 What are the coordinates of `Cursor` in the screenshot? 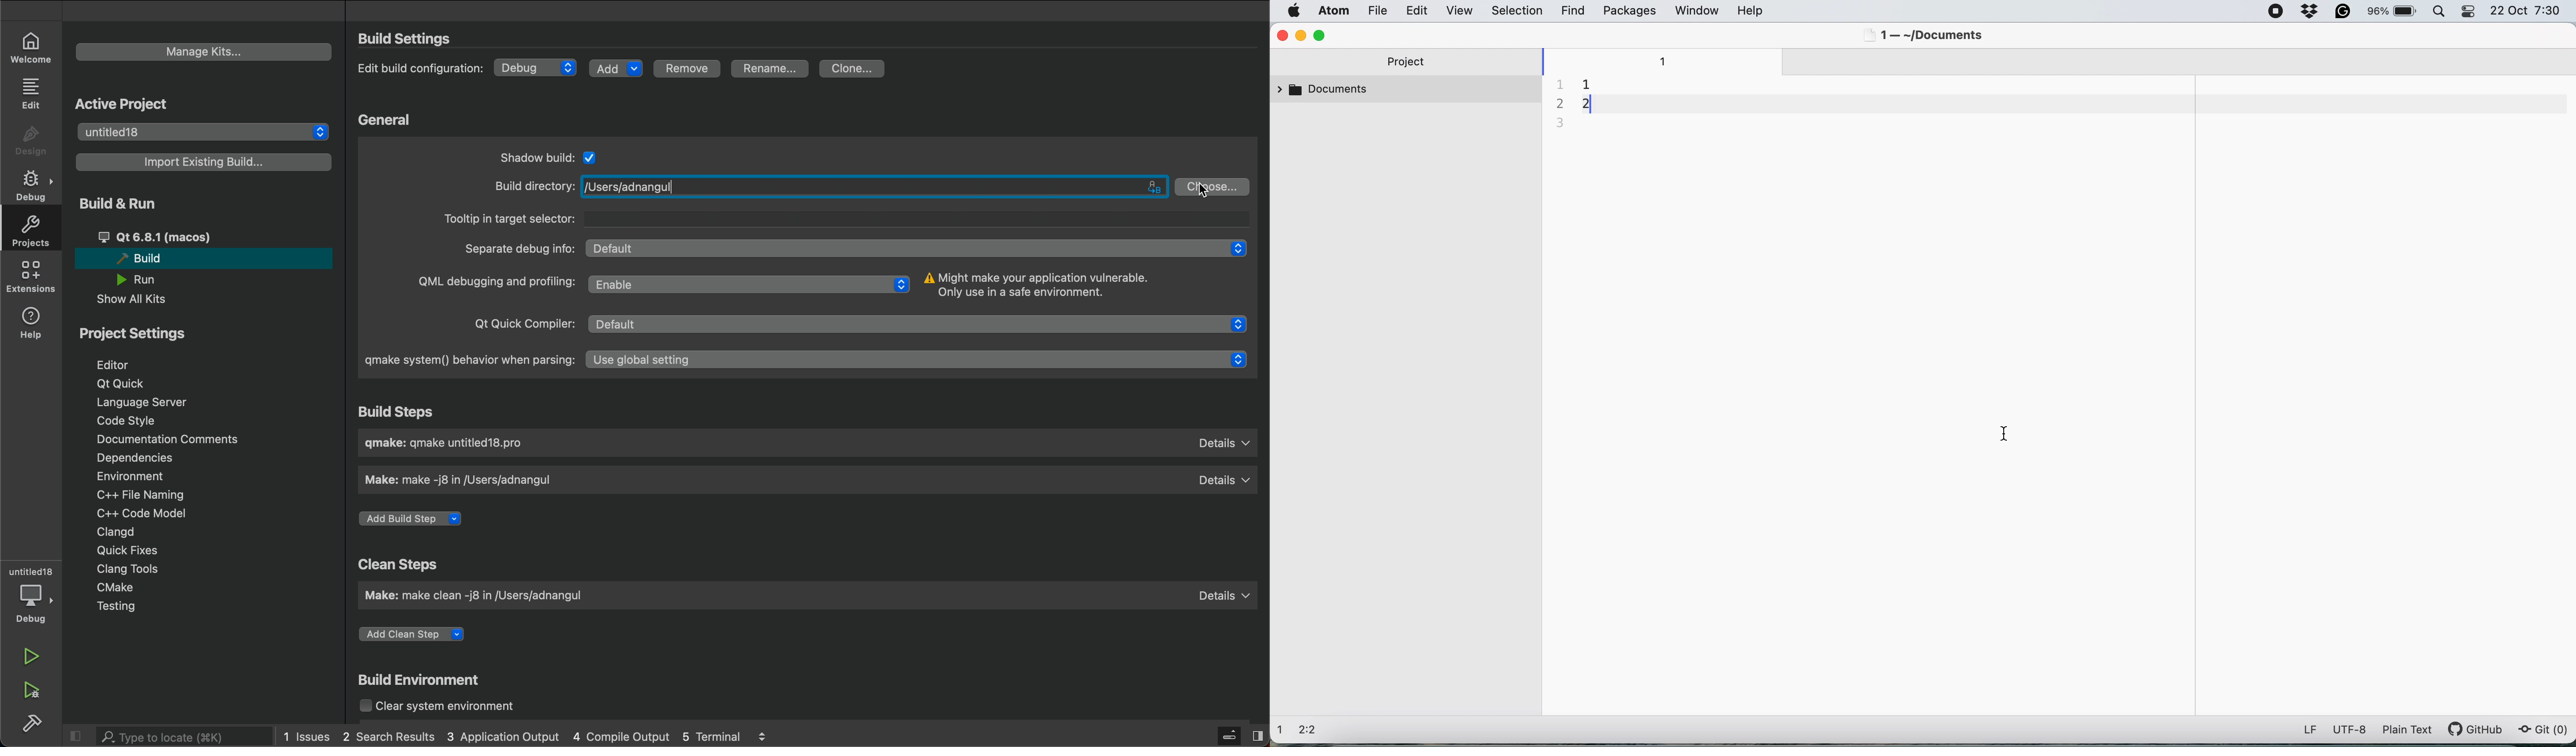 It's located at (1204, 191).